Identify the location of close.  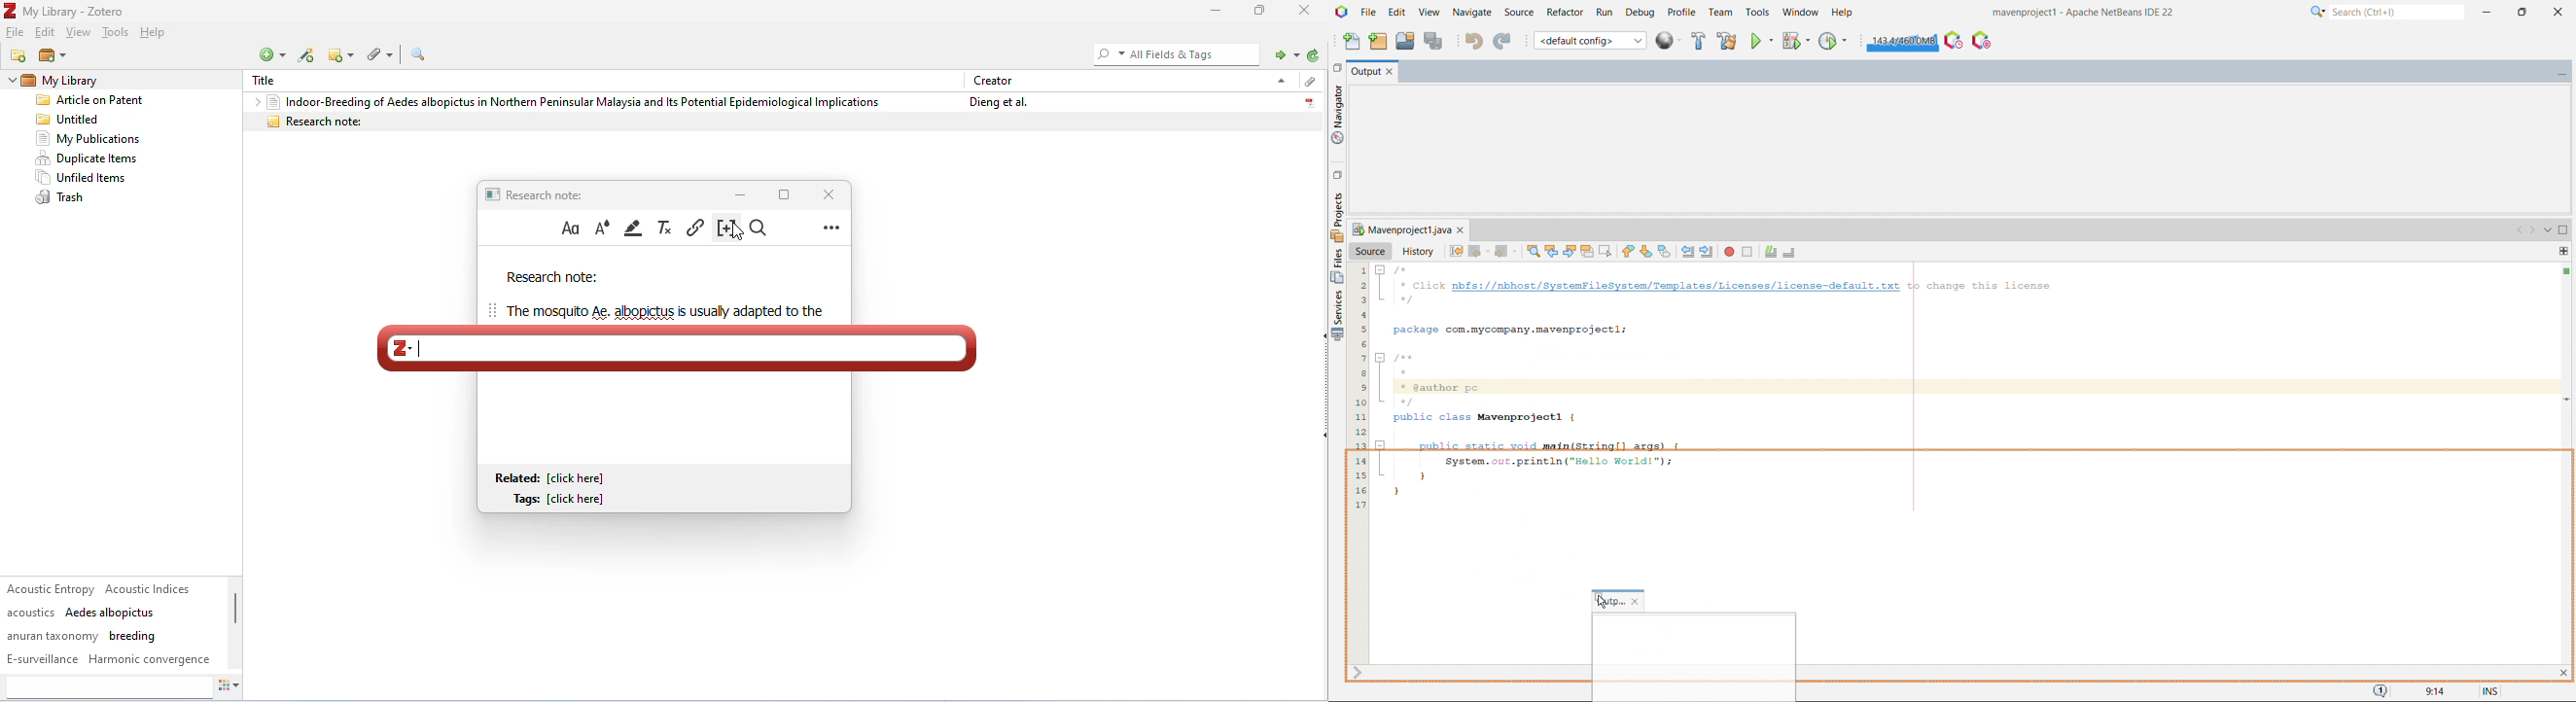
(1637, 601).